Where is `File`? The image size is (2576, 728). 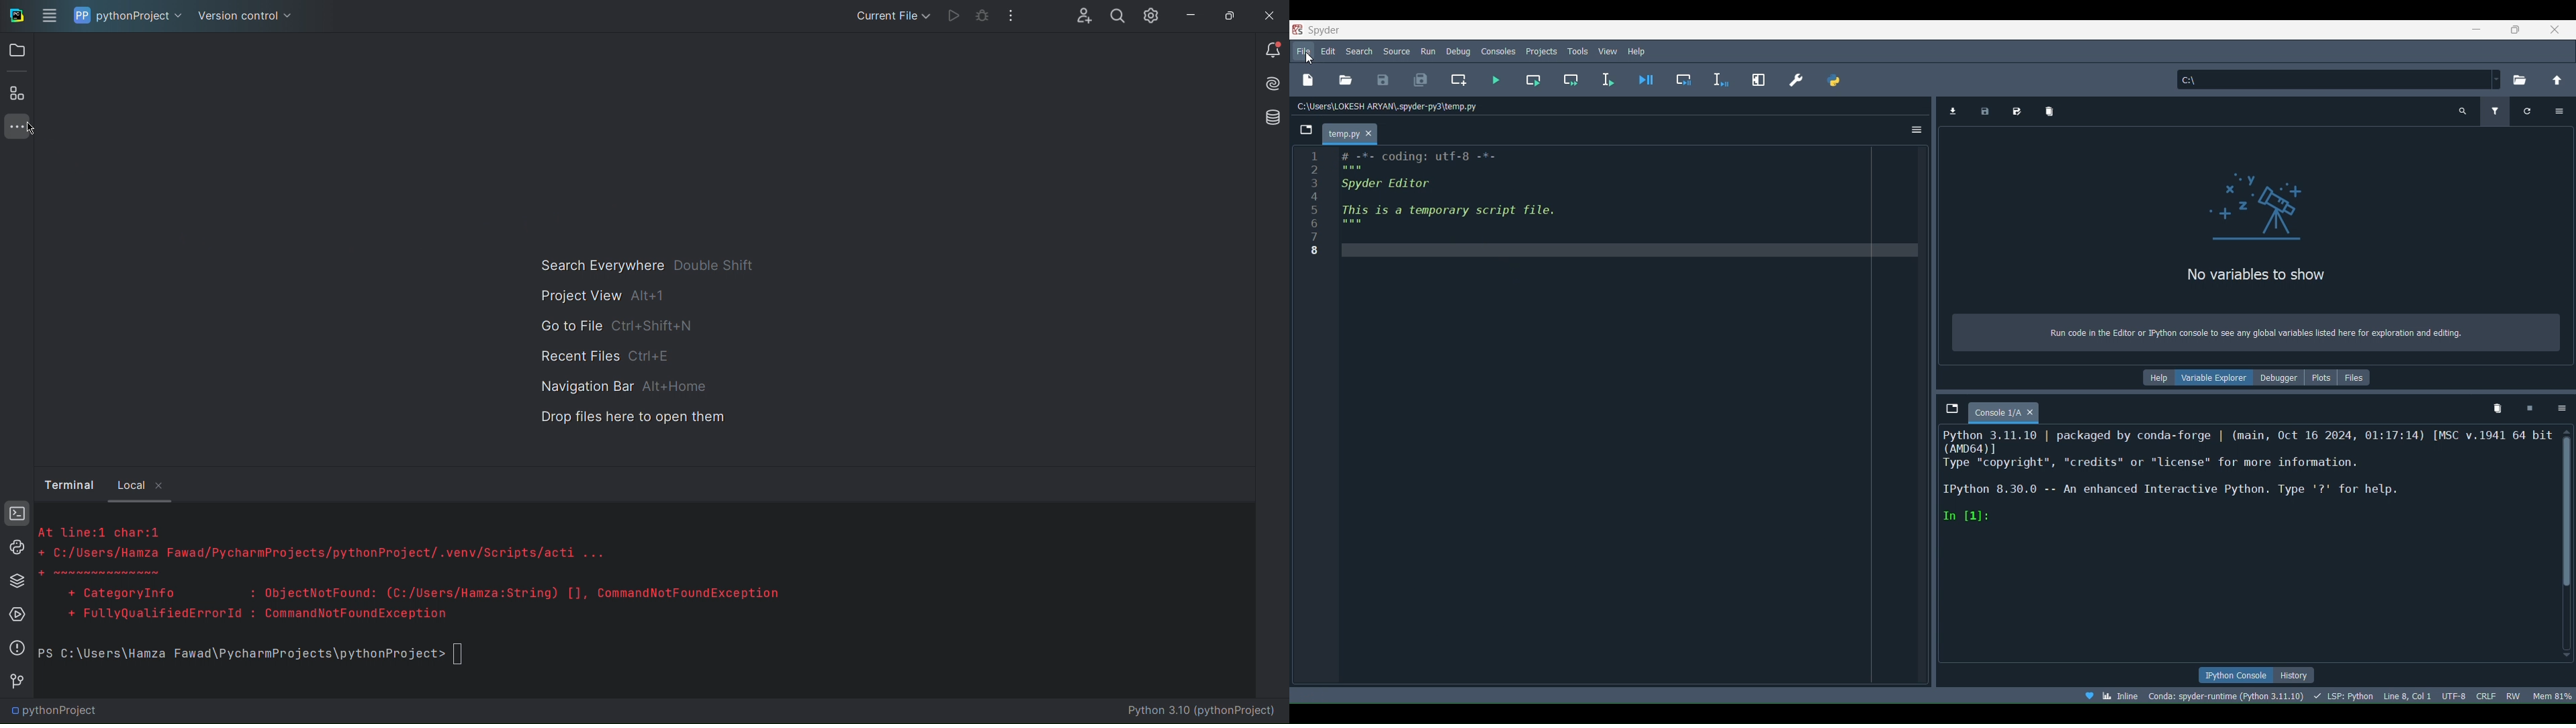 File is located at coordinates (1305, 52).